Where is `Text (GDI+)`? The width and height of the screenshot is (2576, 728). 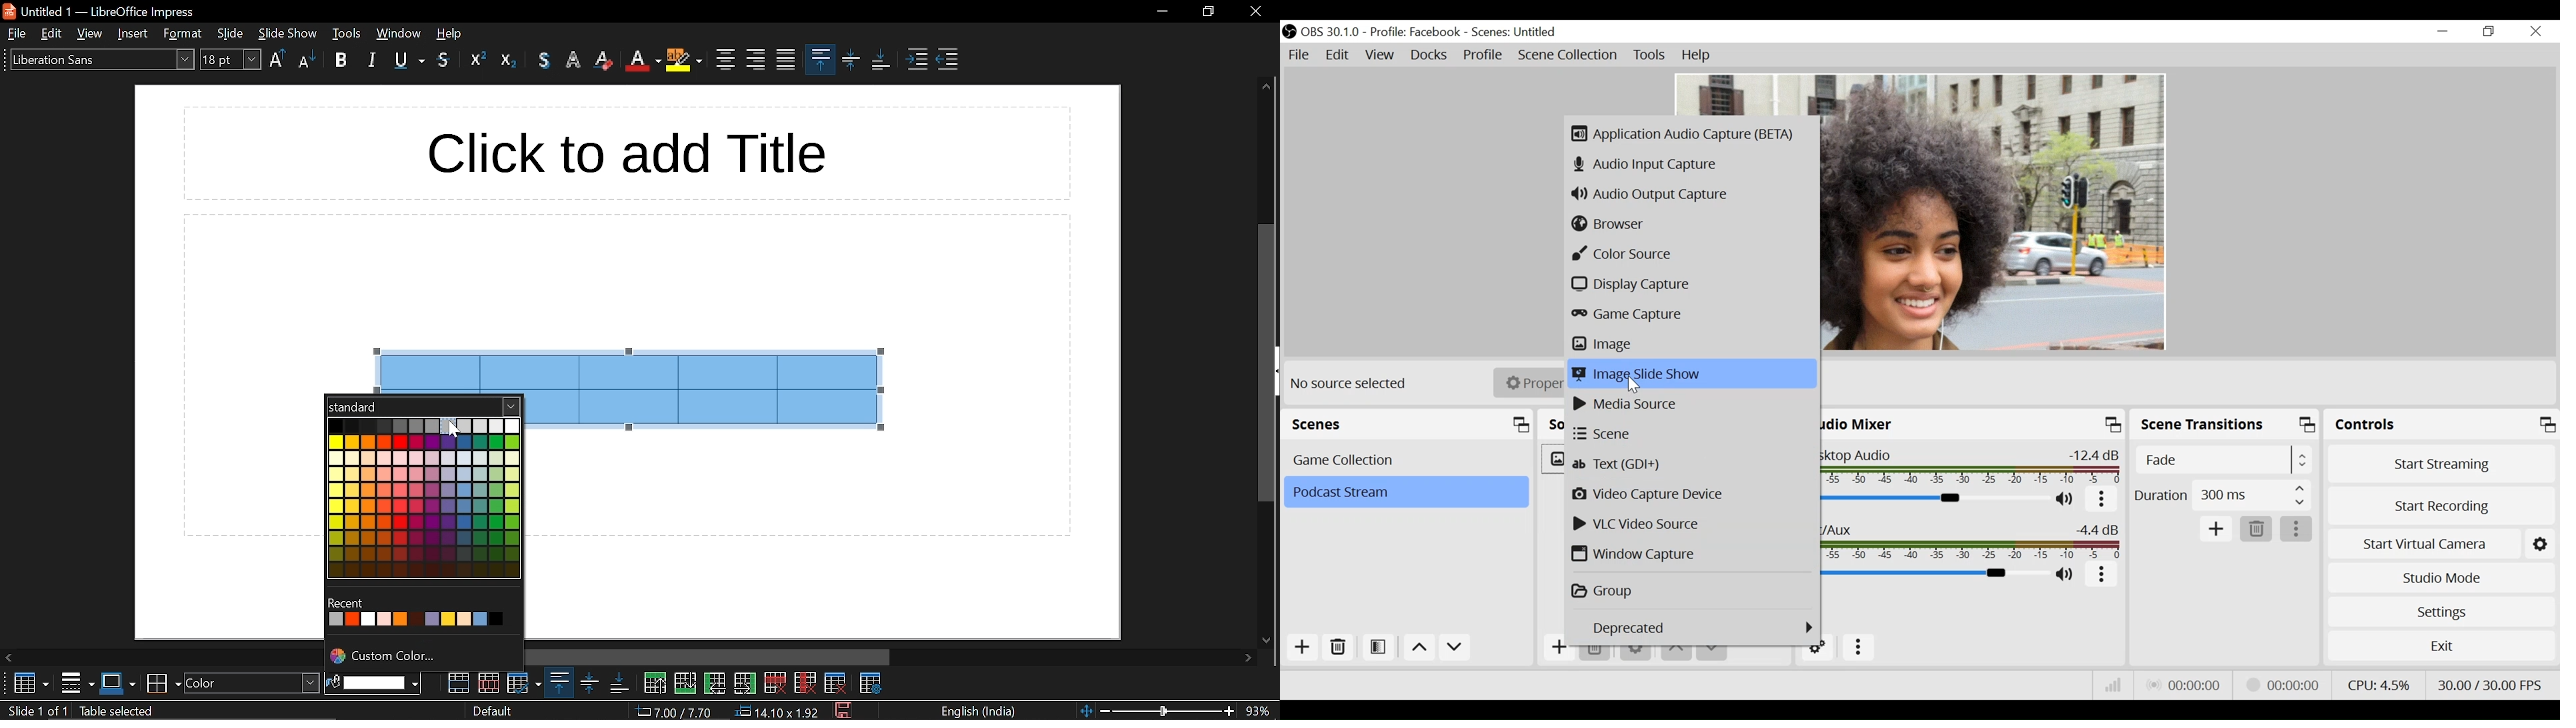
Text (GDI+) is located at coordinates (1694, 464).